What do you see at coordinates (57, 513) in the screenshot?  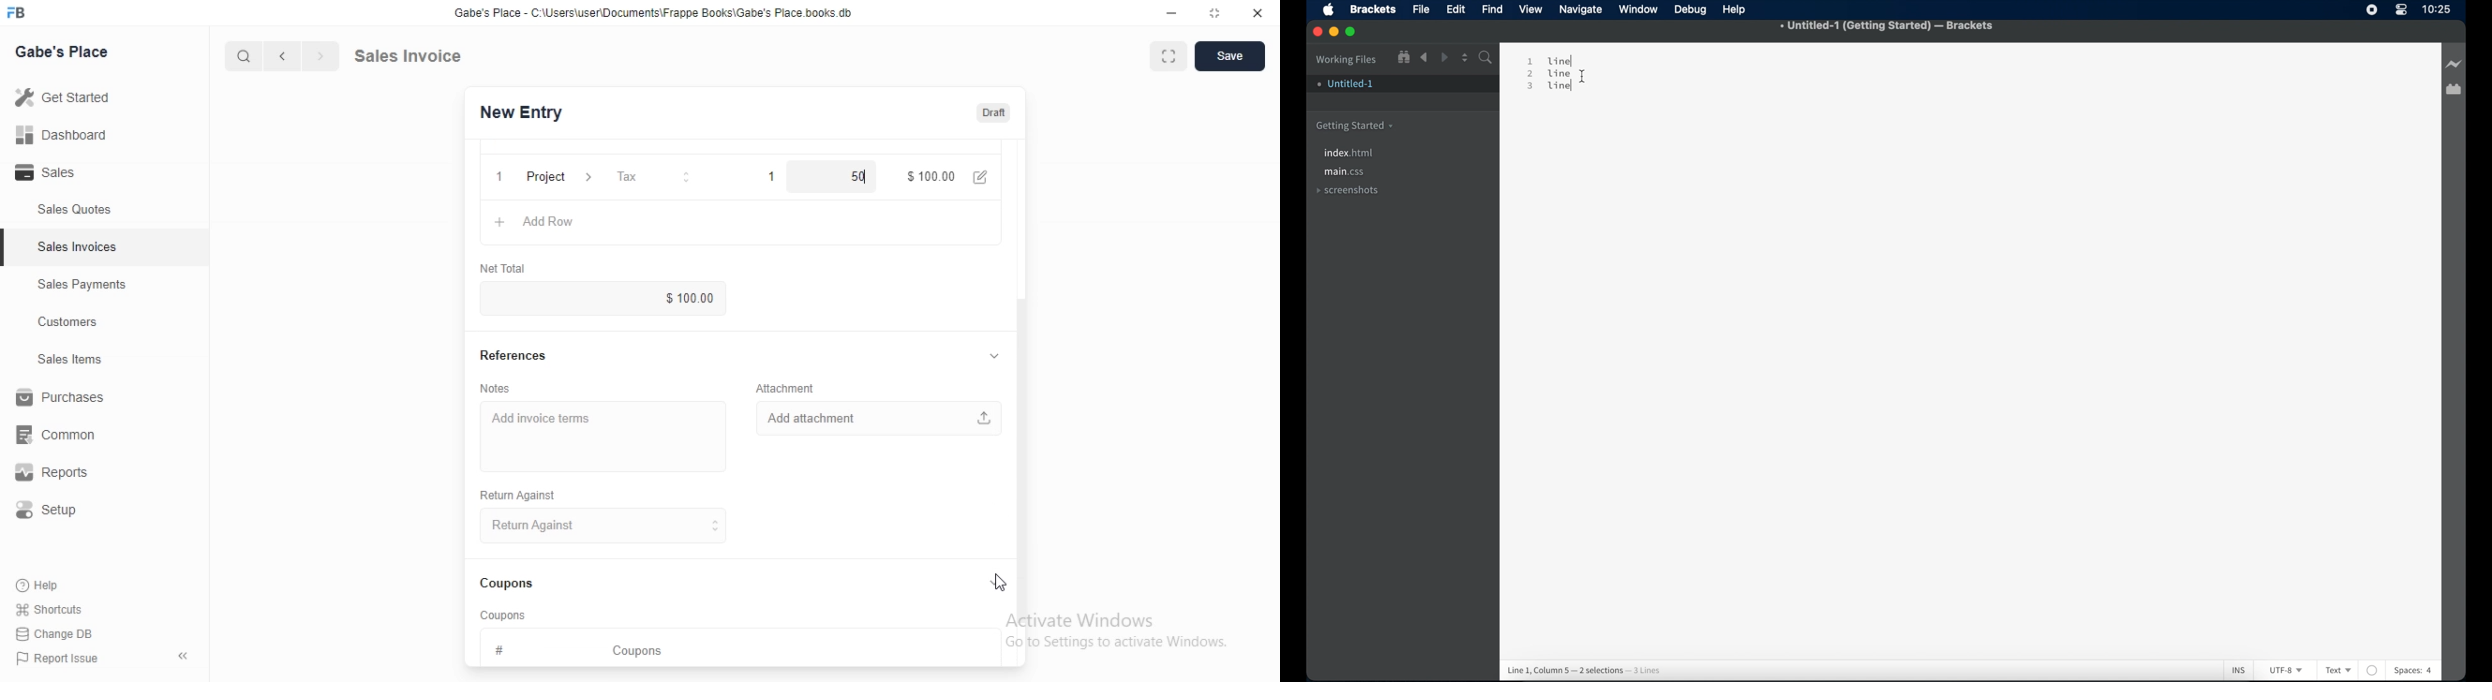 I see `Setup` at bounding box center [57, 513].